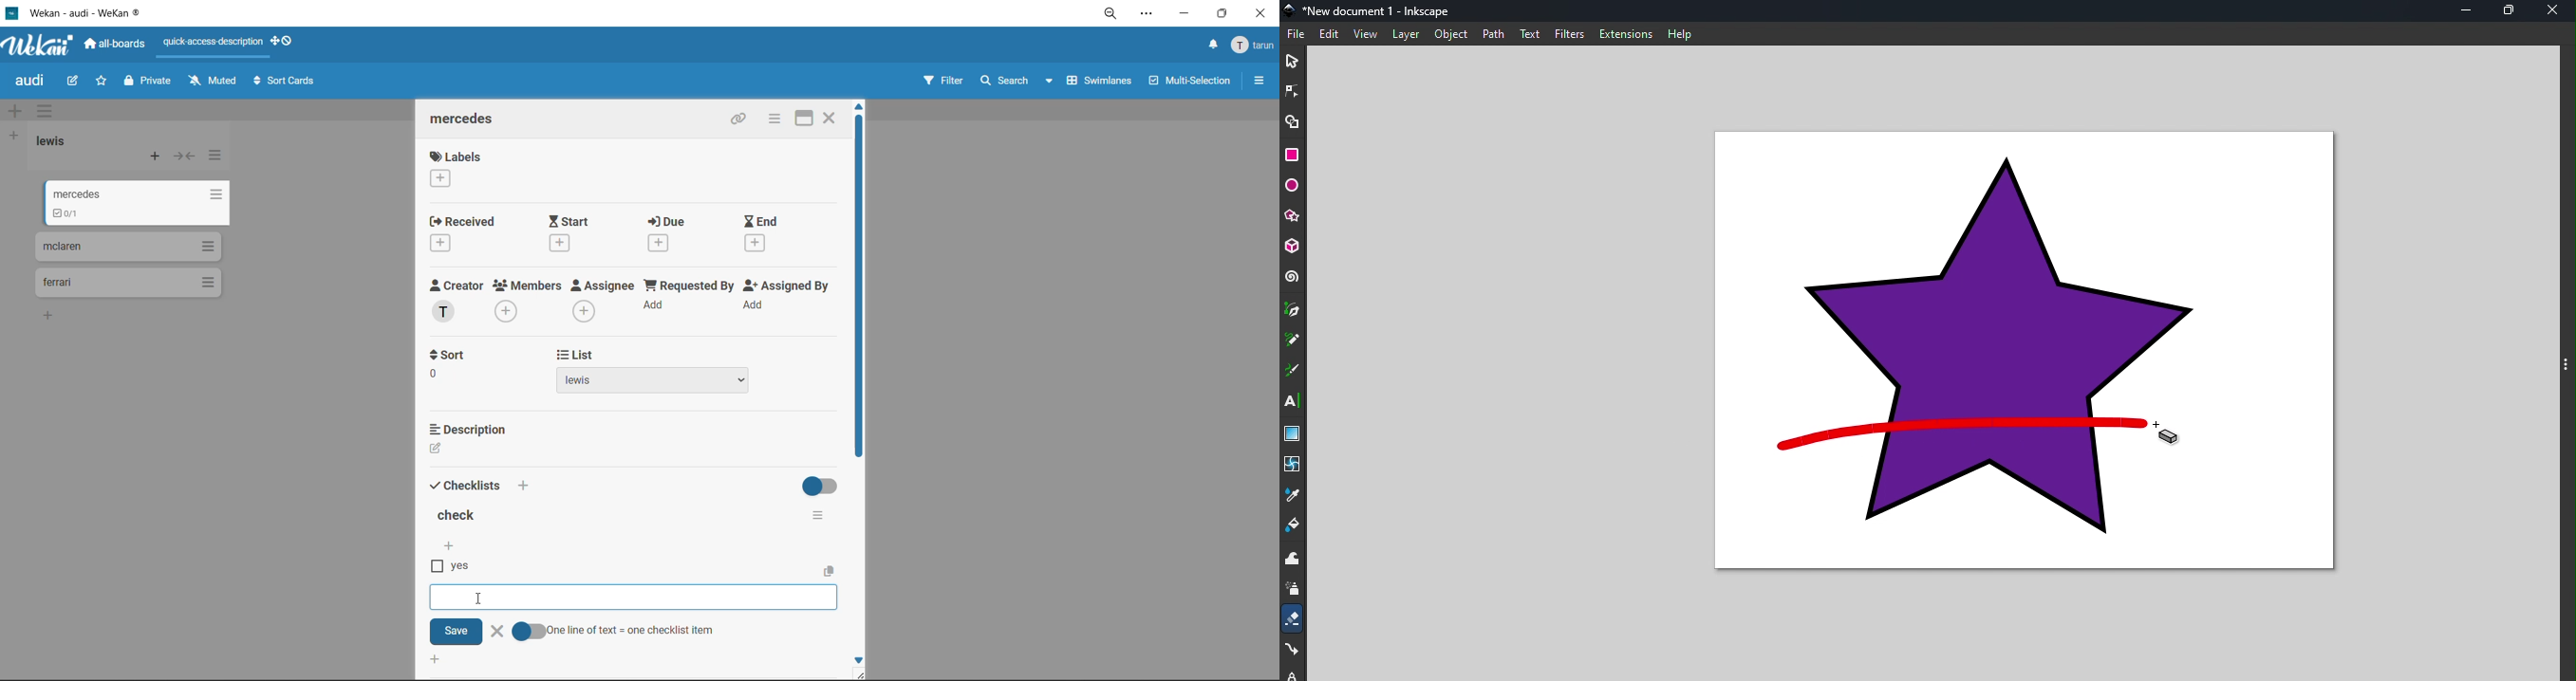 The width and height of the screenshot is (2576, 700). Describe the element at coordinates (528, 301) in the screenshot. I see `members` at that location.